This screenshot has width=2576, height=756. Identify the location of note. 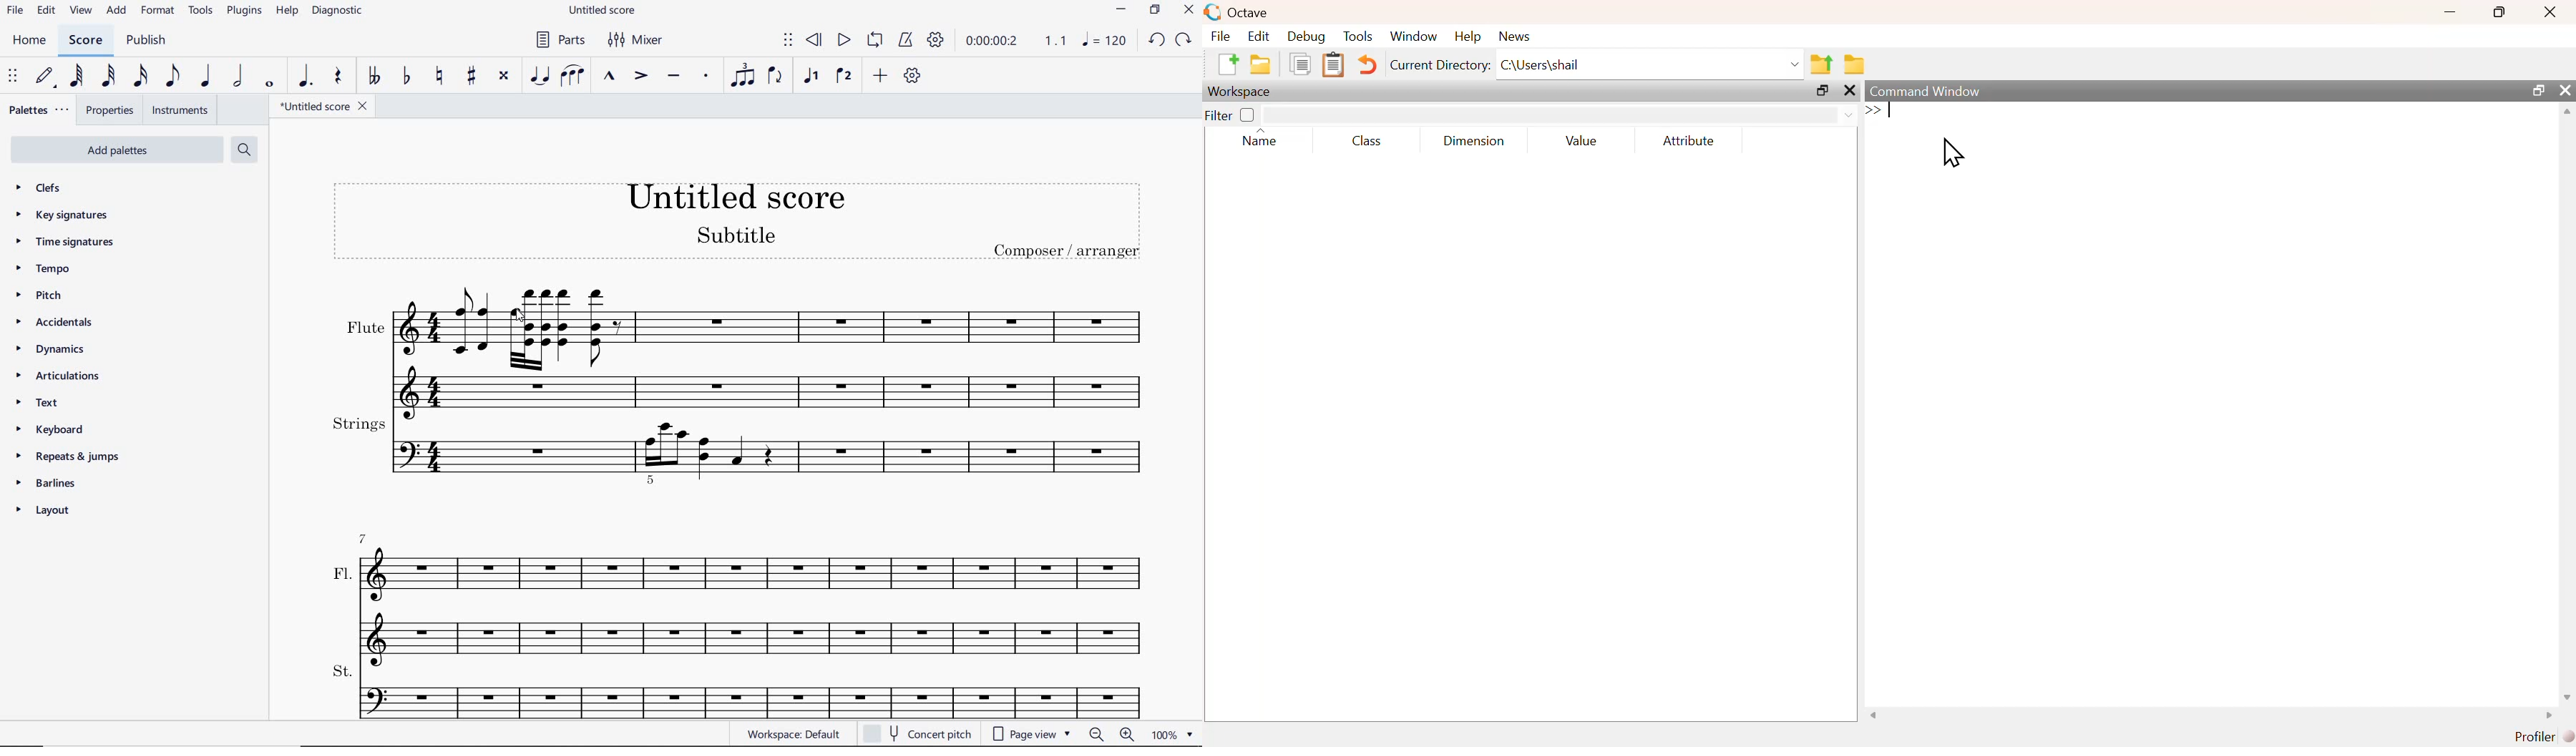
(1106, 42).